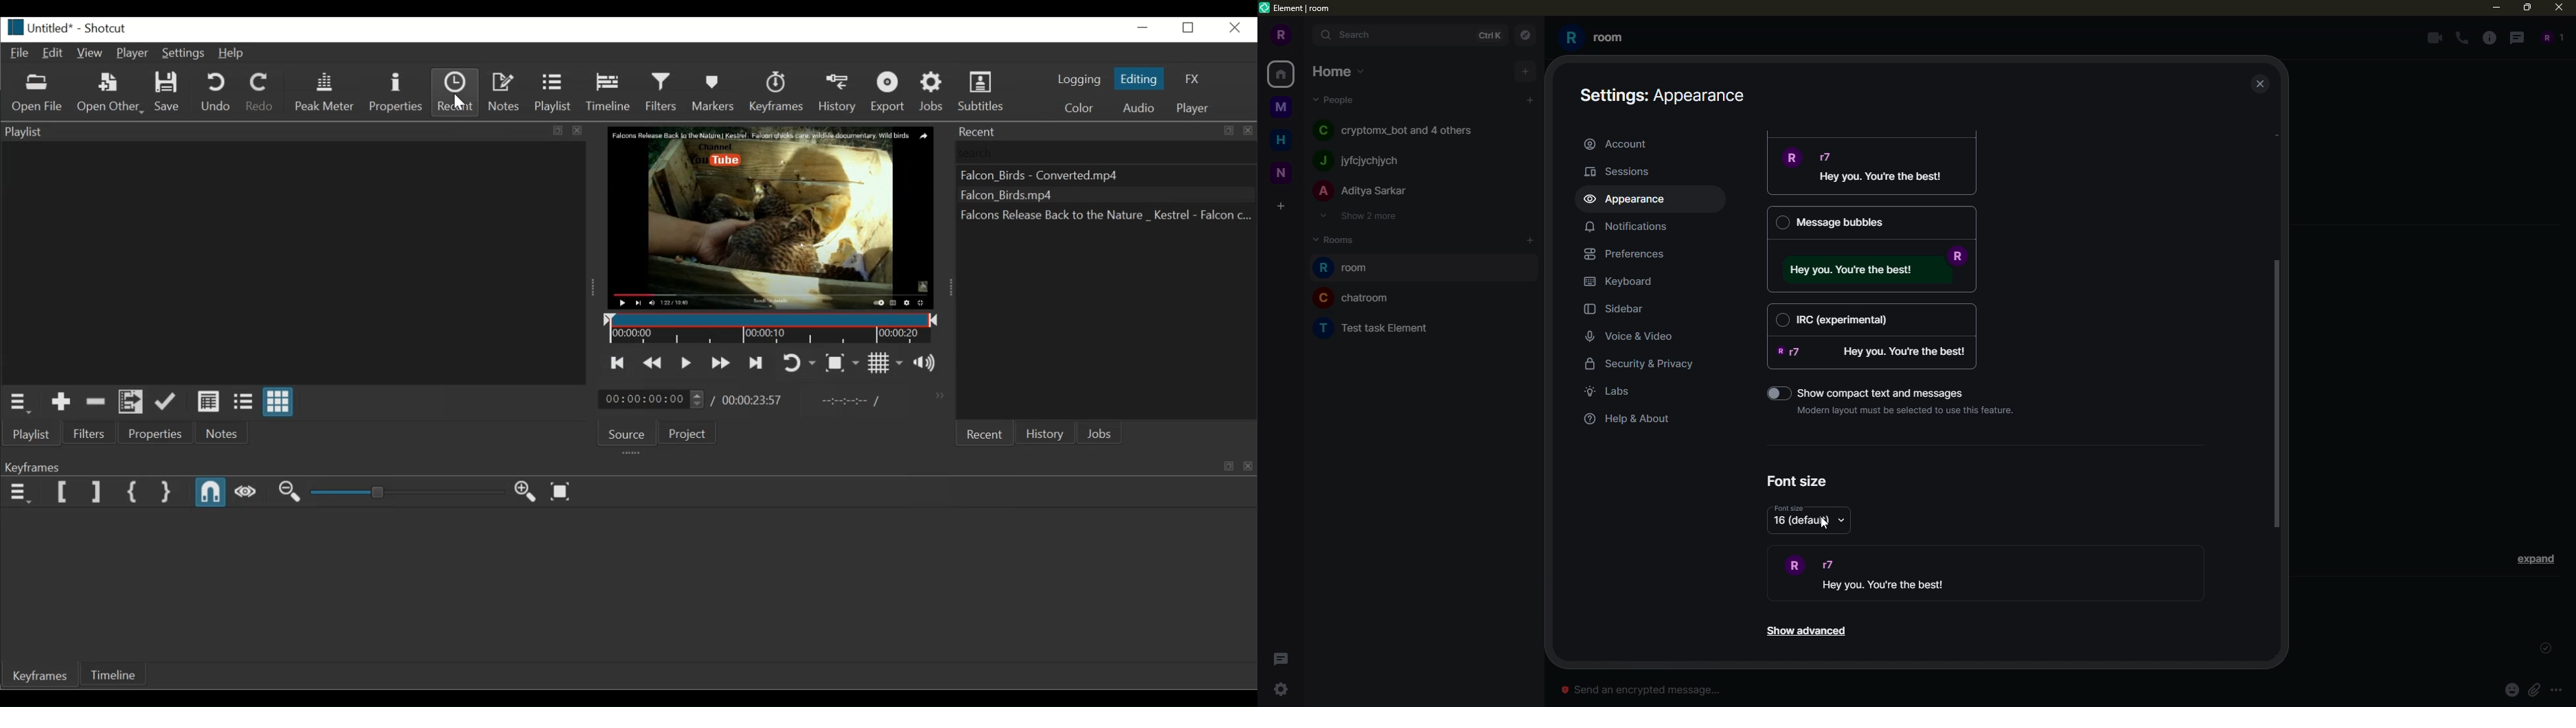 This screenshot has height=728, width=2576. Describe the element at coordinates (130, 402) in the screenshot. I see `Add files to playlist` at that location.